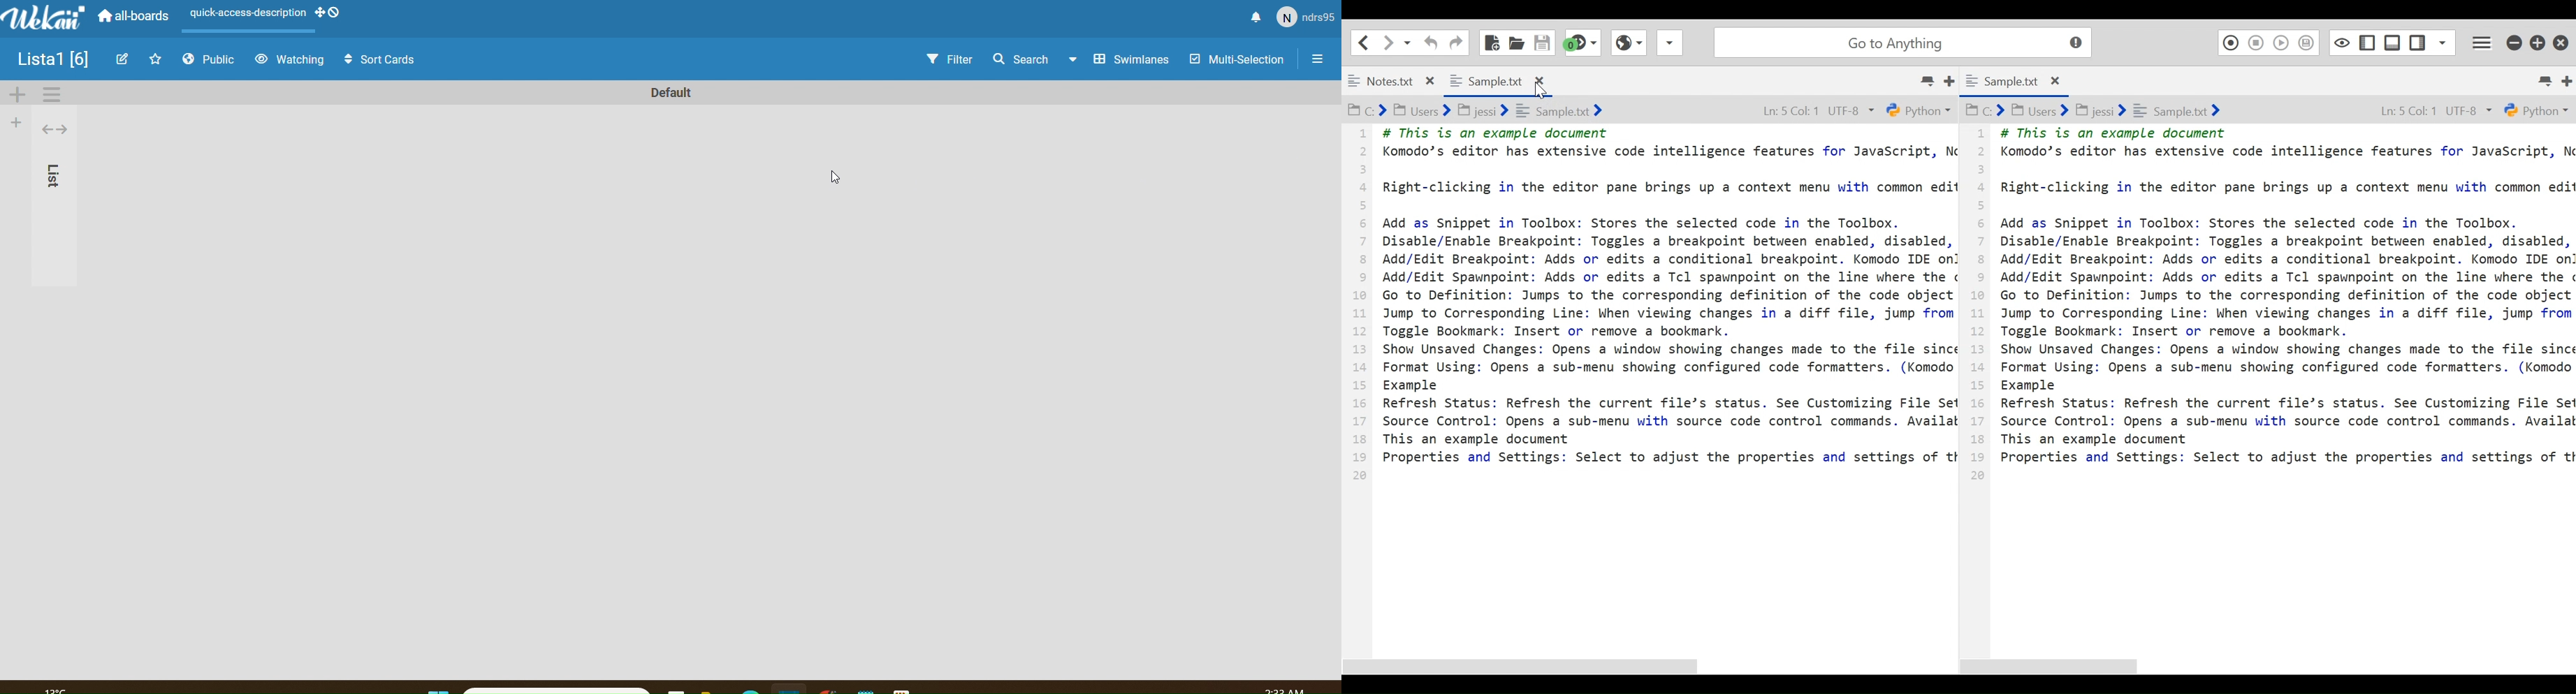 The height and width of the screenshot is (700, 2576). I want to click on Add, so click(16, 94).